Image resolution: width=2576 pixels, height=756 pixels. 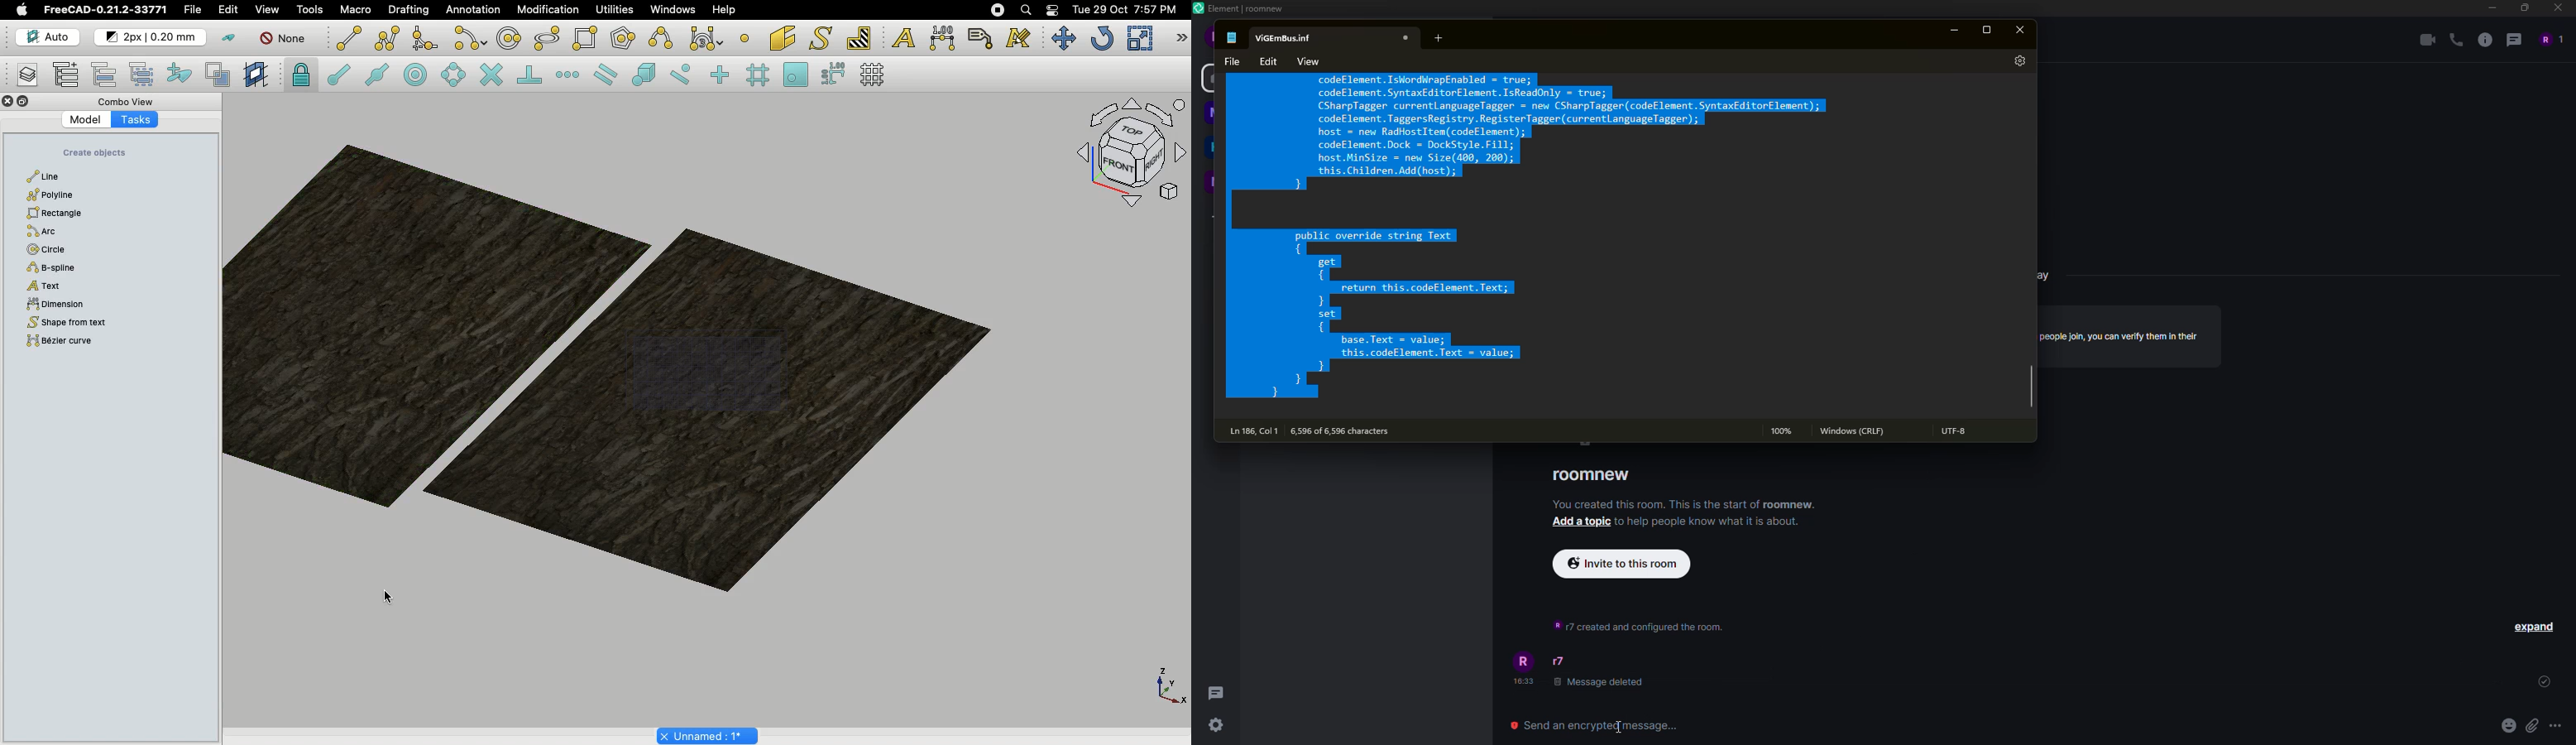 I want to click on Create working plane proxy, so click(x=221, y=75).